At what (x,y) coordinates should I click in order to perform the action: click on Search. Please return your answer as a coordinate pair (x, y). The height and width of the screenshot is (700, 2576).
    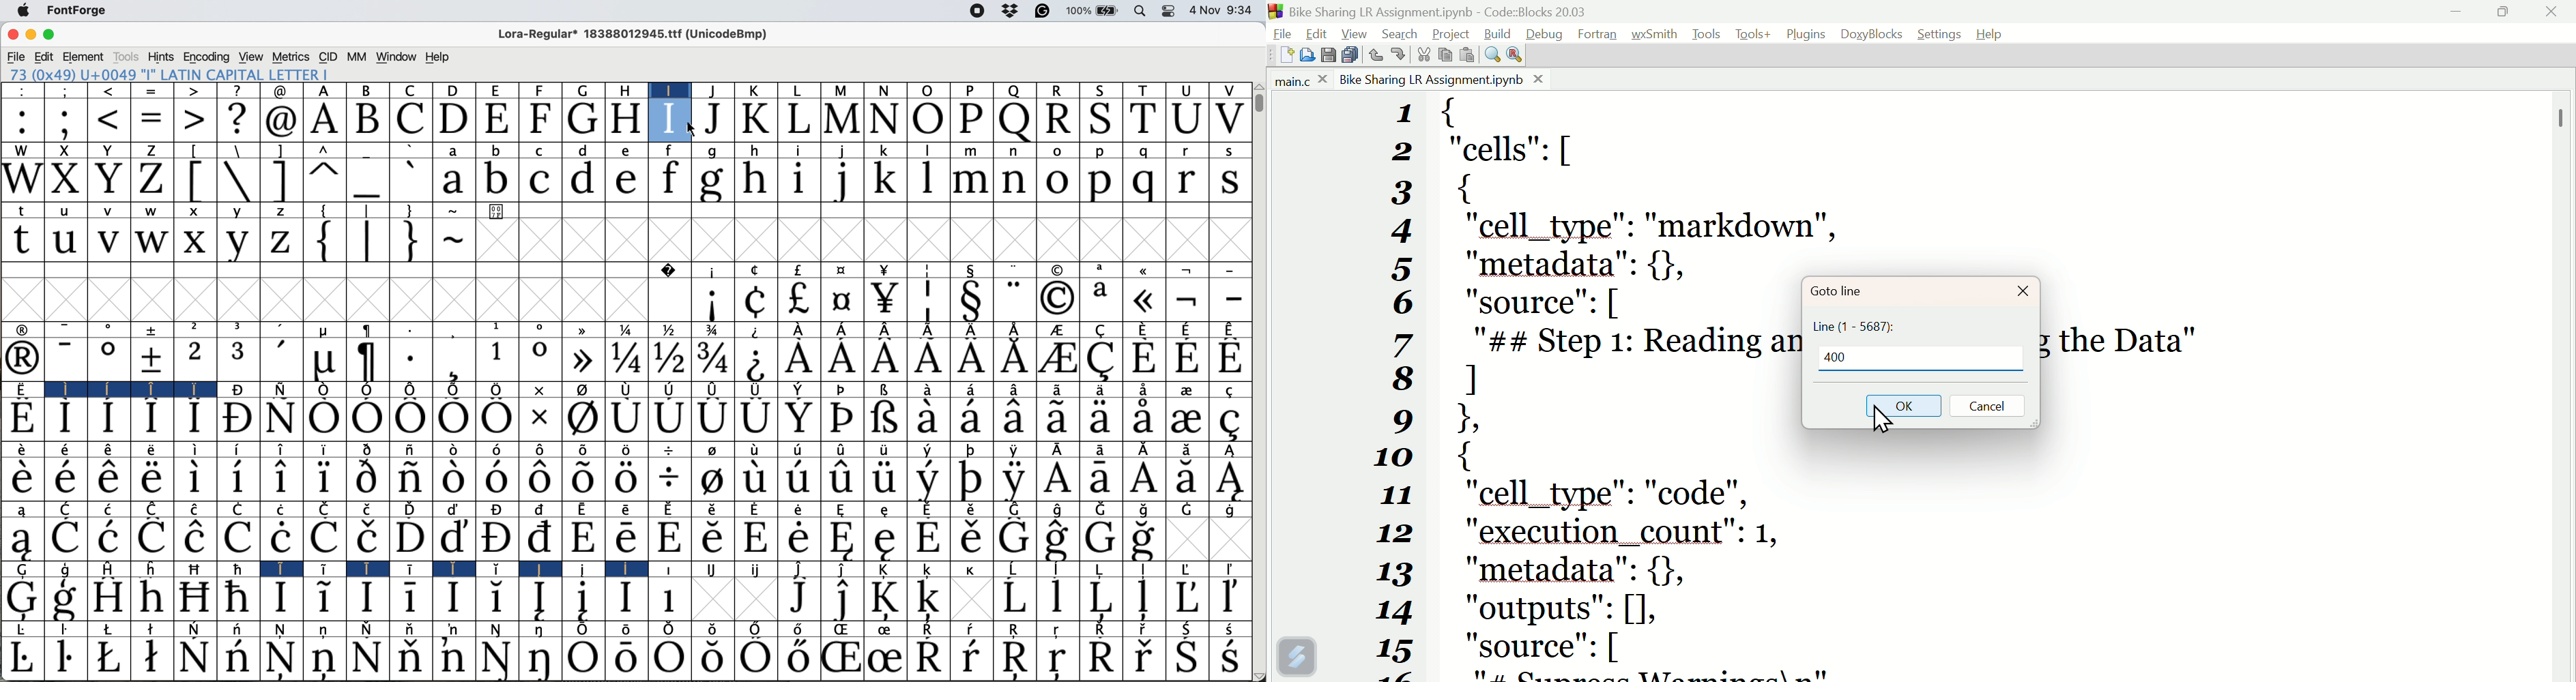
    Looking at the image, I should click on (1404, 31).